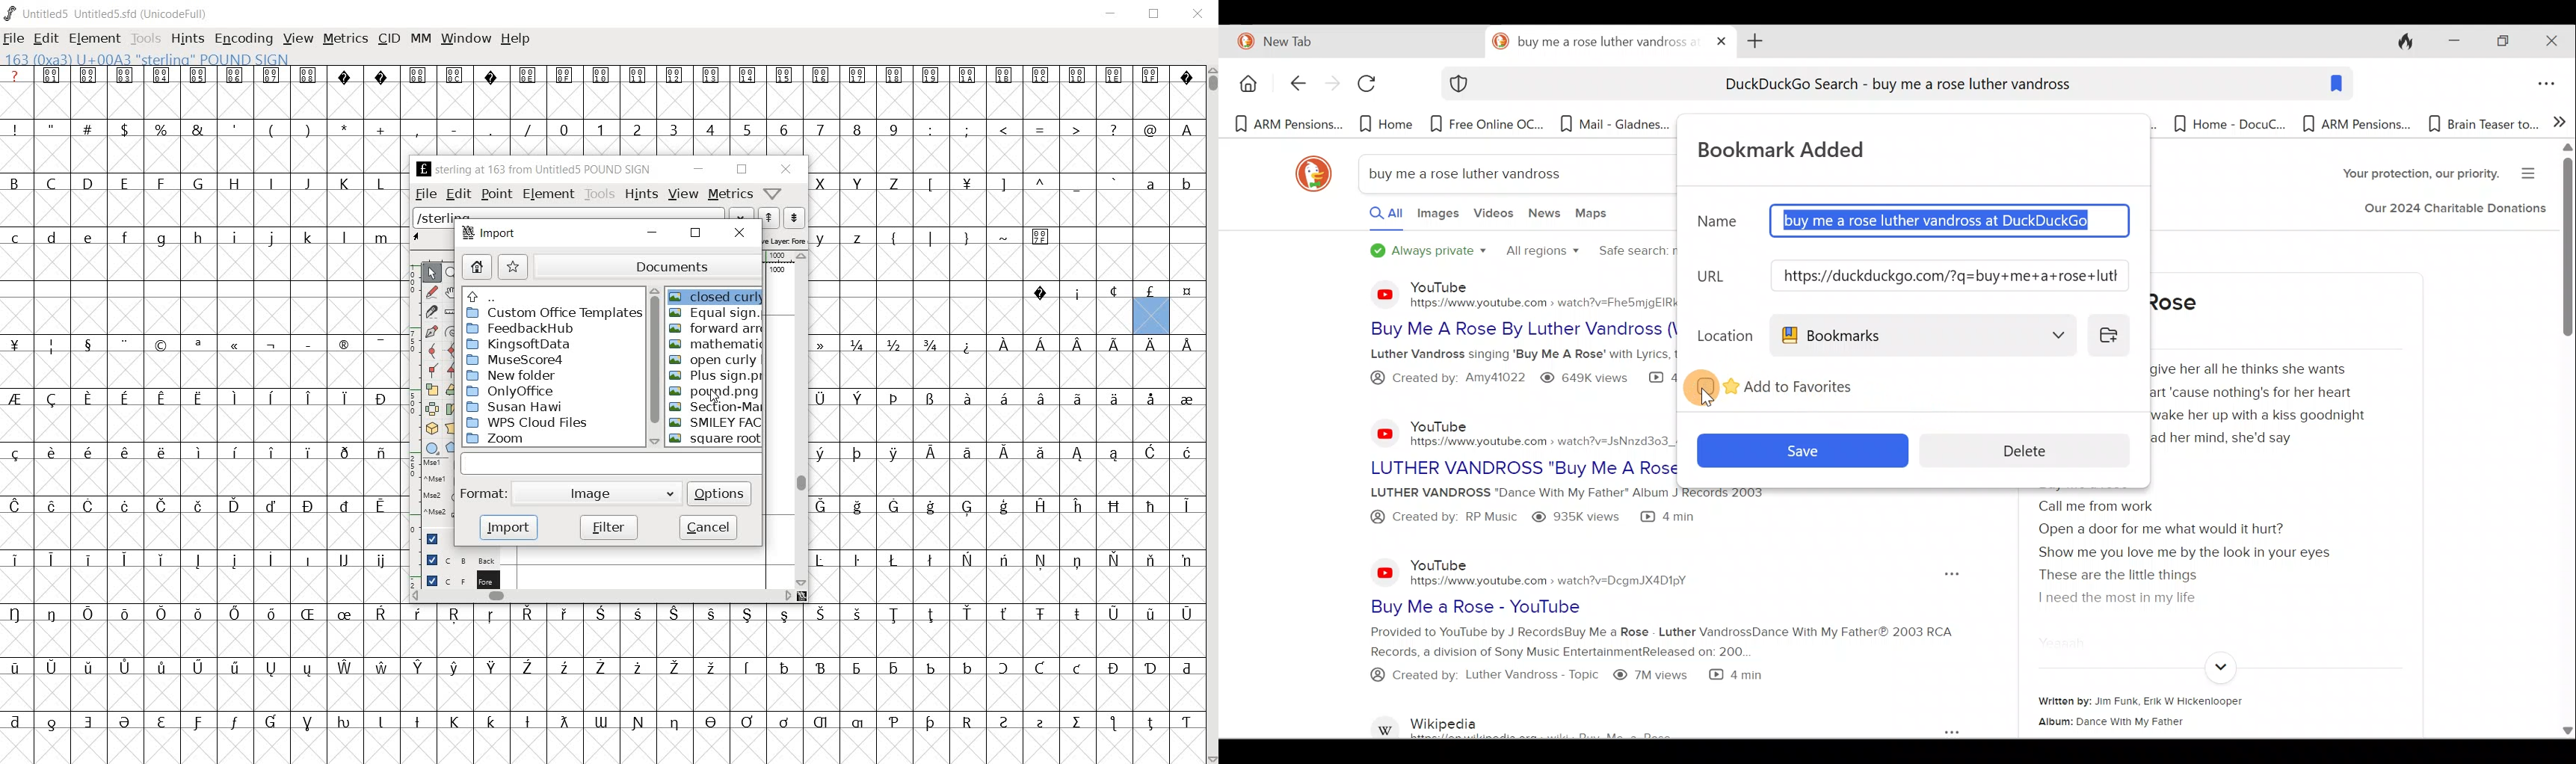  Describe the element at coordinates (161, 76) in the screenshot. I see `Symbol` at that location.